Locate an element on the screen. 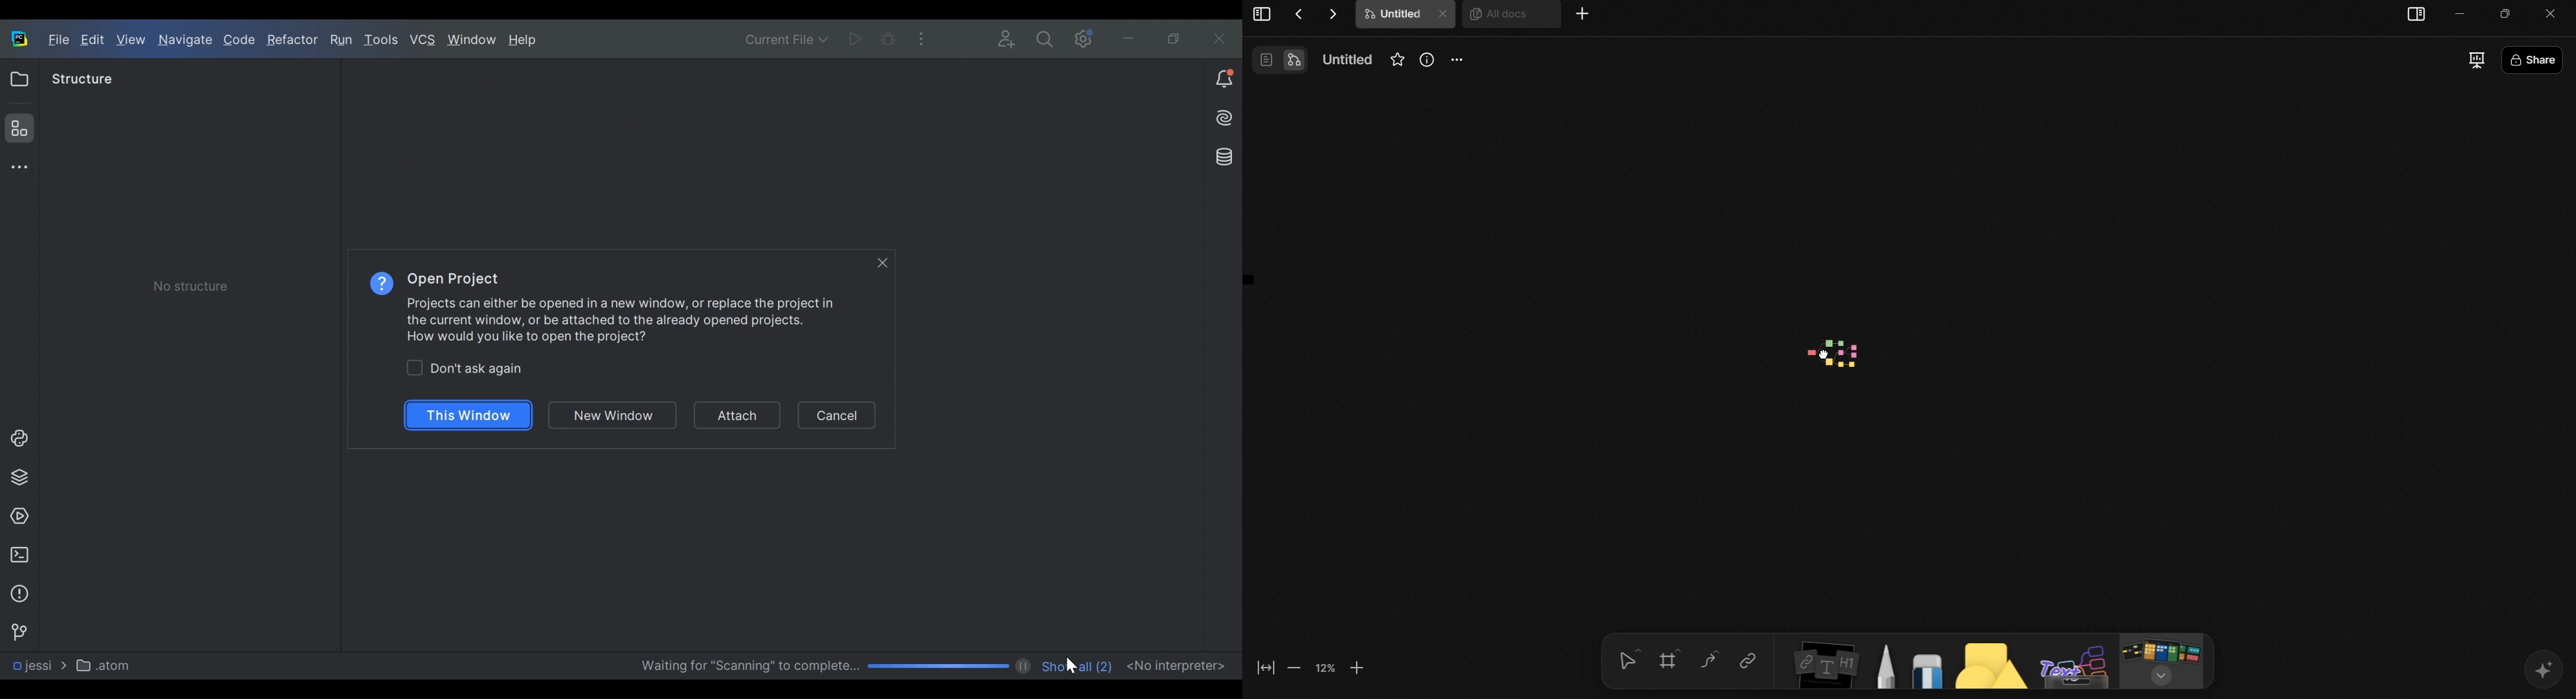 The width and height of the screenshot is (2576, 700). Navigate is located at coordinates (185, 41).